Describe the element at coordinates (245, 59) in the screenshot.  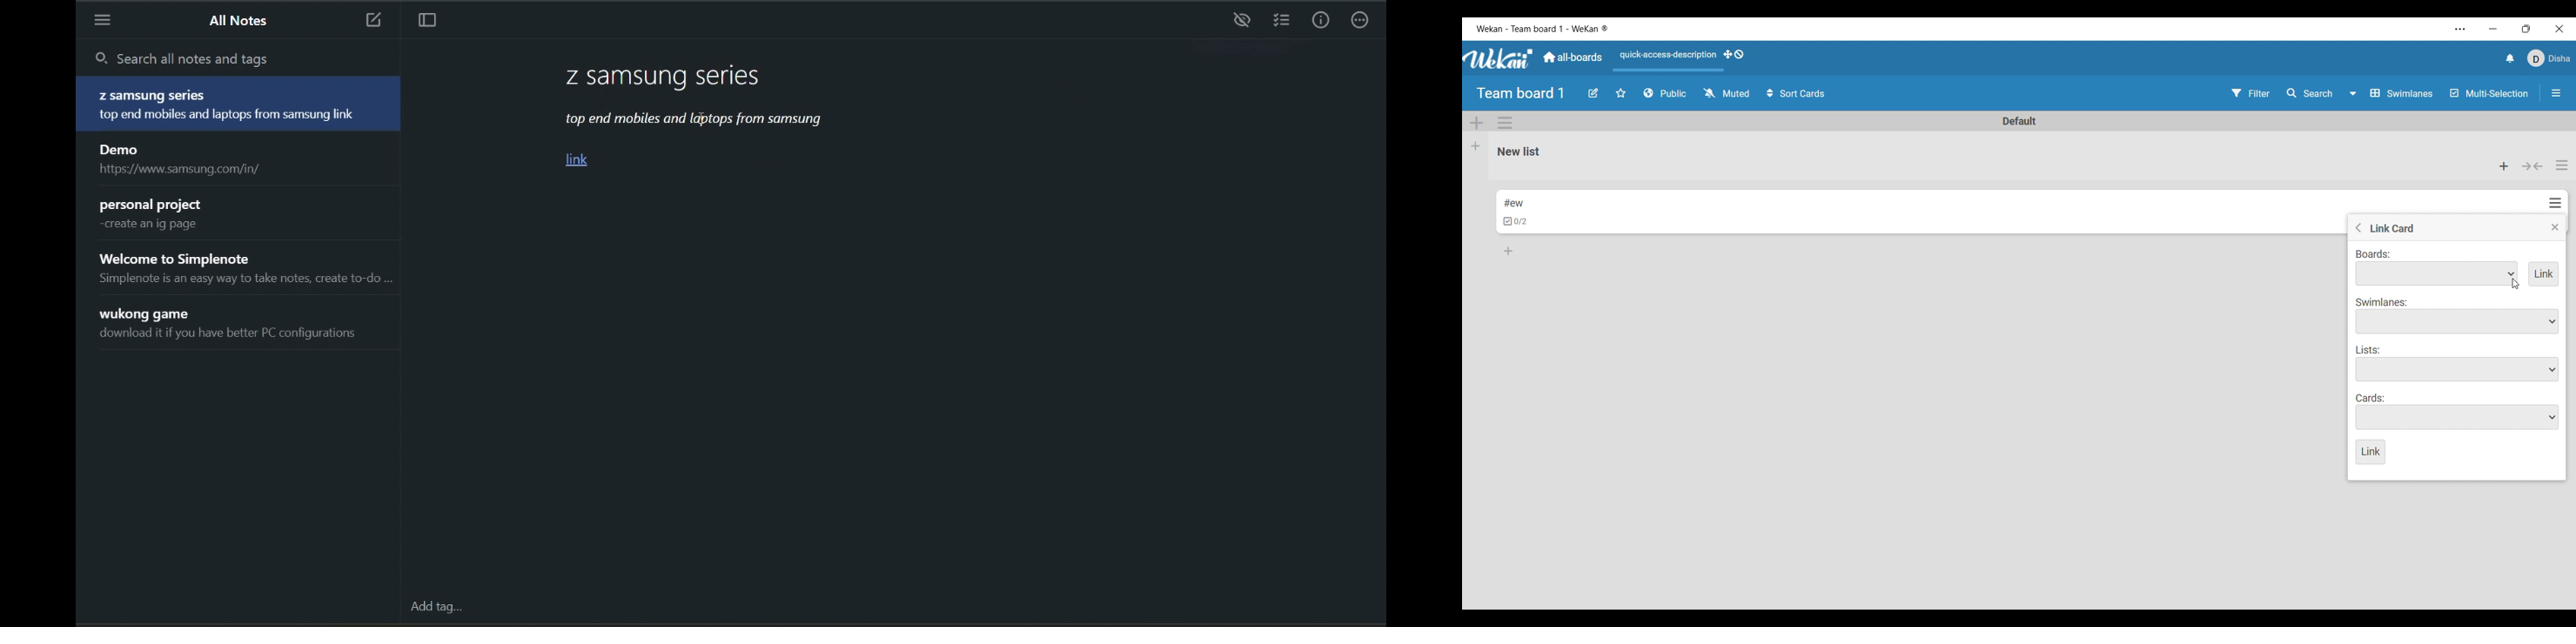
I see `search all notes and tags` at that location.